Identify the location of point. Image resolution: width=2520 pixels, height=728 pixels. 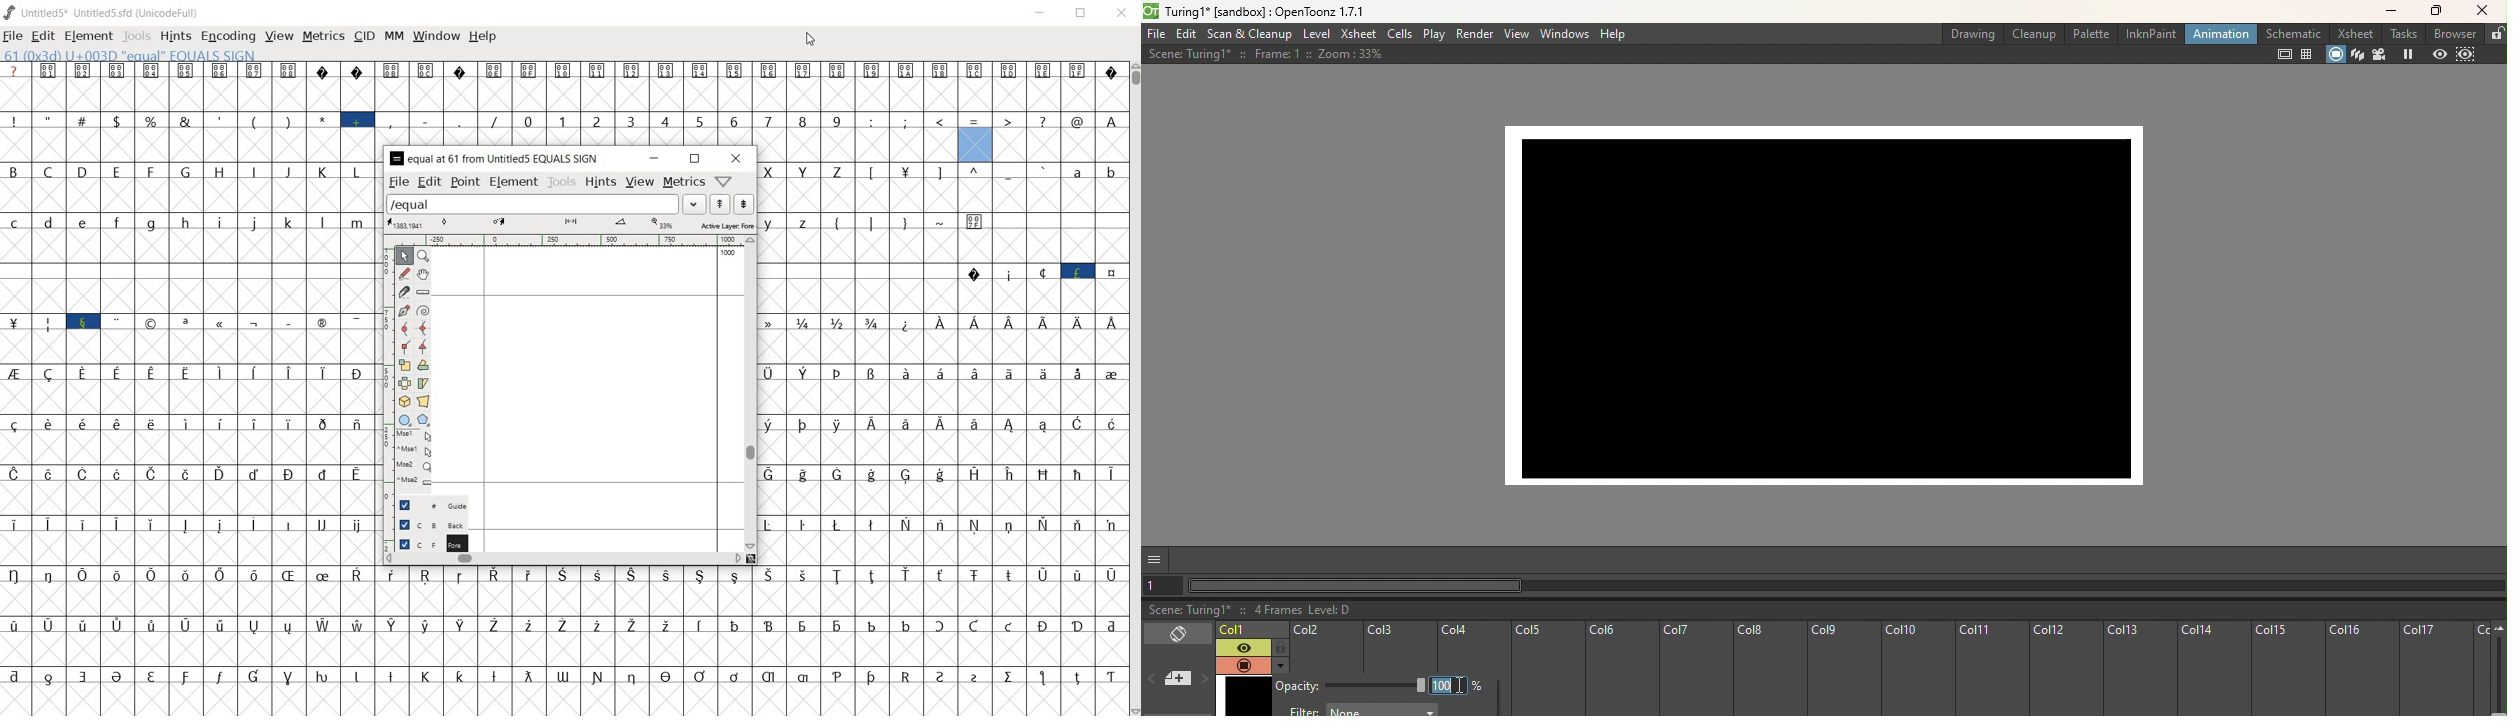
(464, 182).